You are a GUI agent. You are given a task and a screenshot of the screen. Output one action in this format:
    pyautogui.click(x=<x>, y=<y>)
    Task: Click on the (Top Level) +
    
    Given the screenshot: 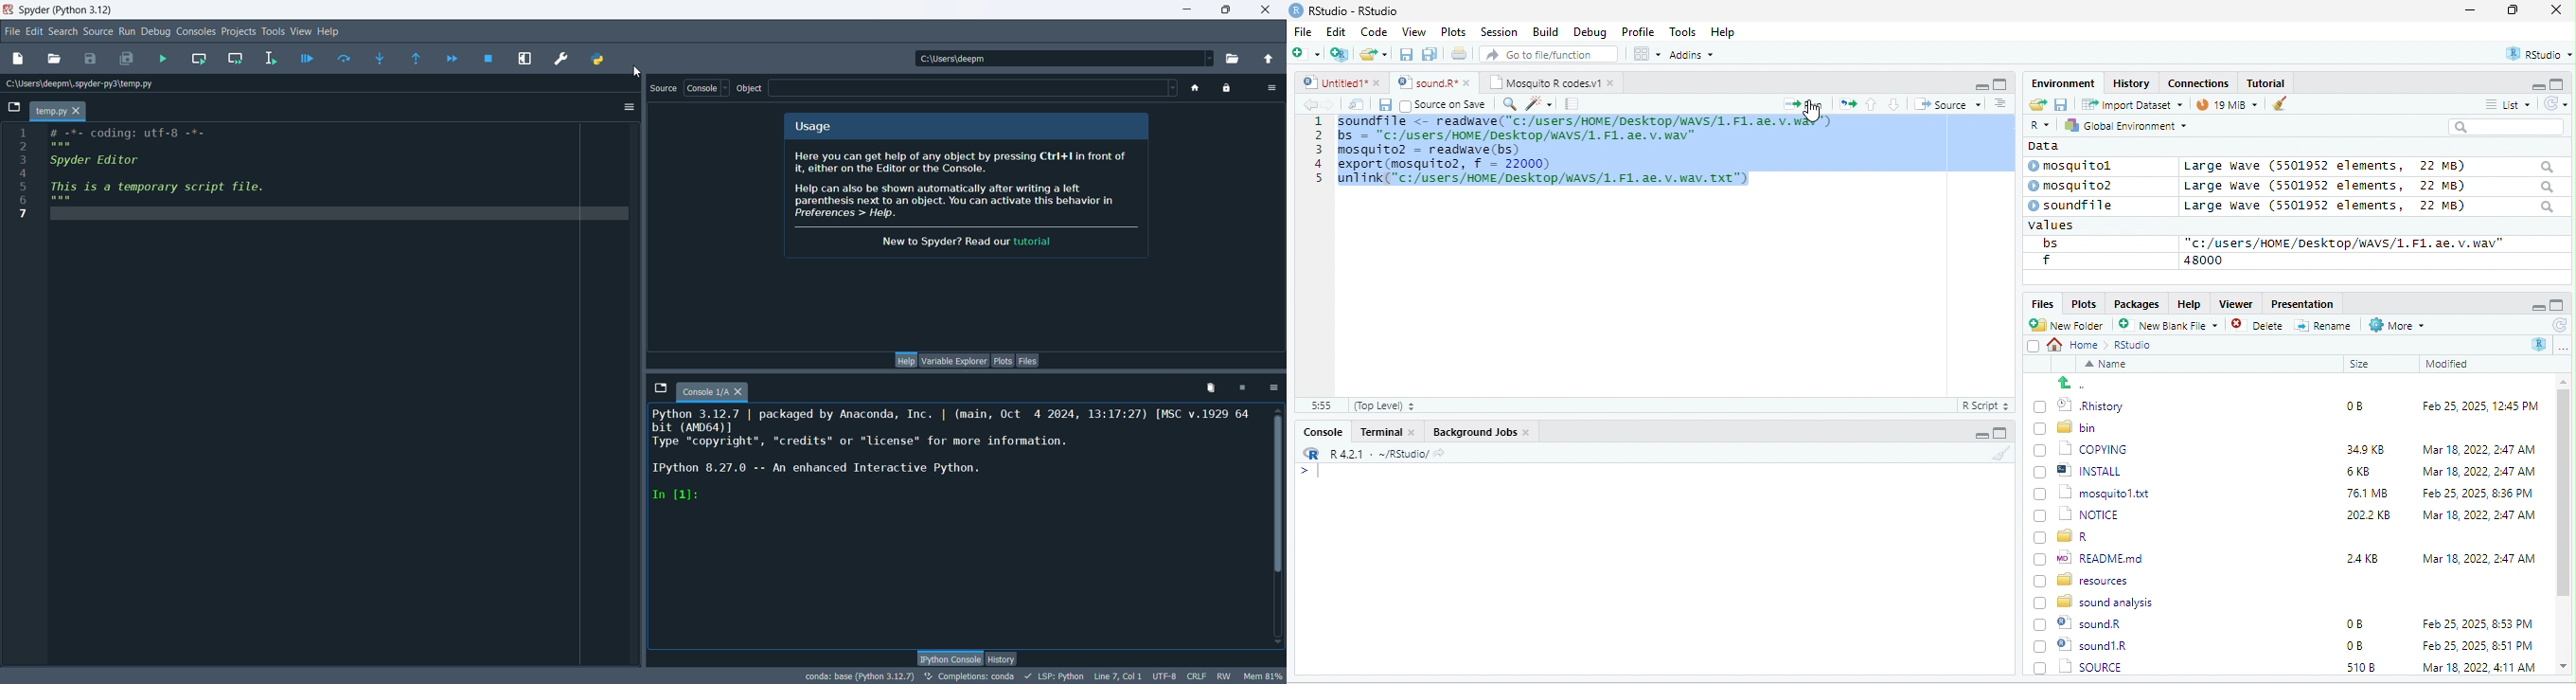 What is the action you would take?
    pyautogui.click(x=1384, y=405)
    